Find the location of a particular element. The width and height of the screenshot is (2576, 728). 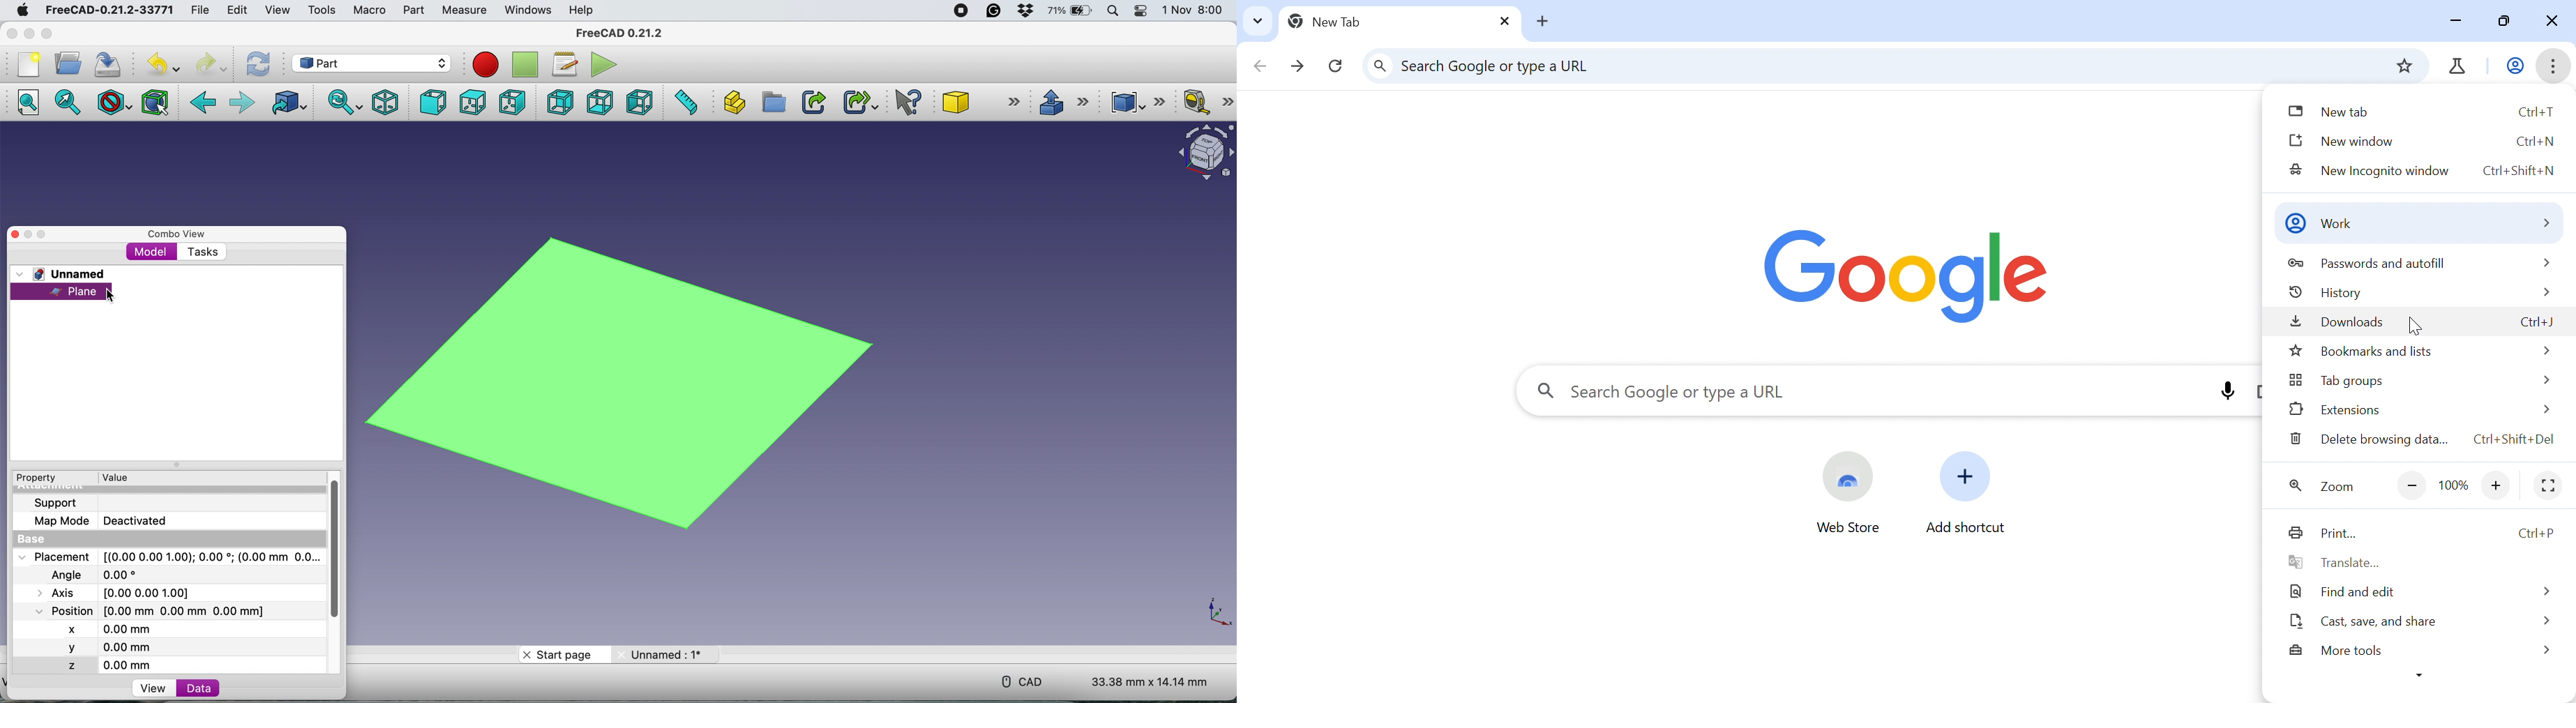

foward is located at coordinates (243, 104).